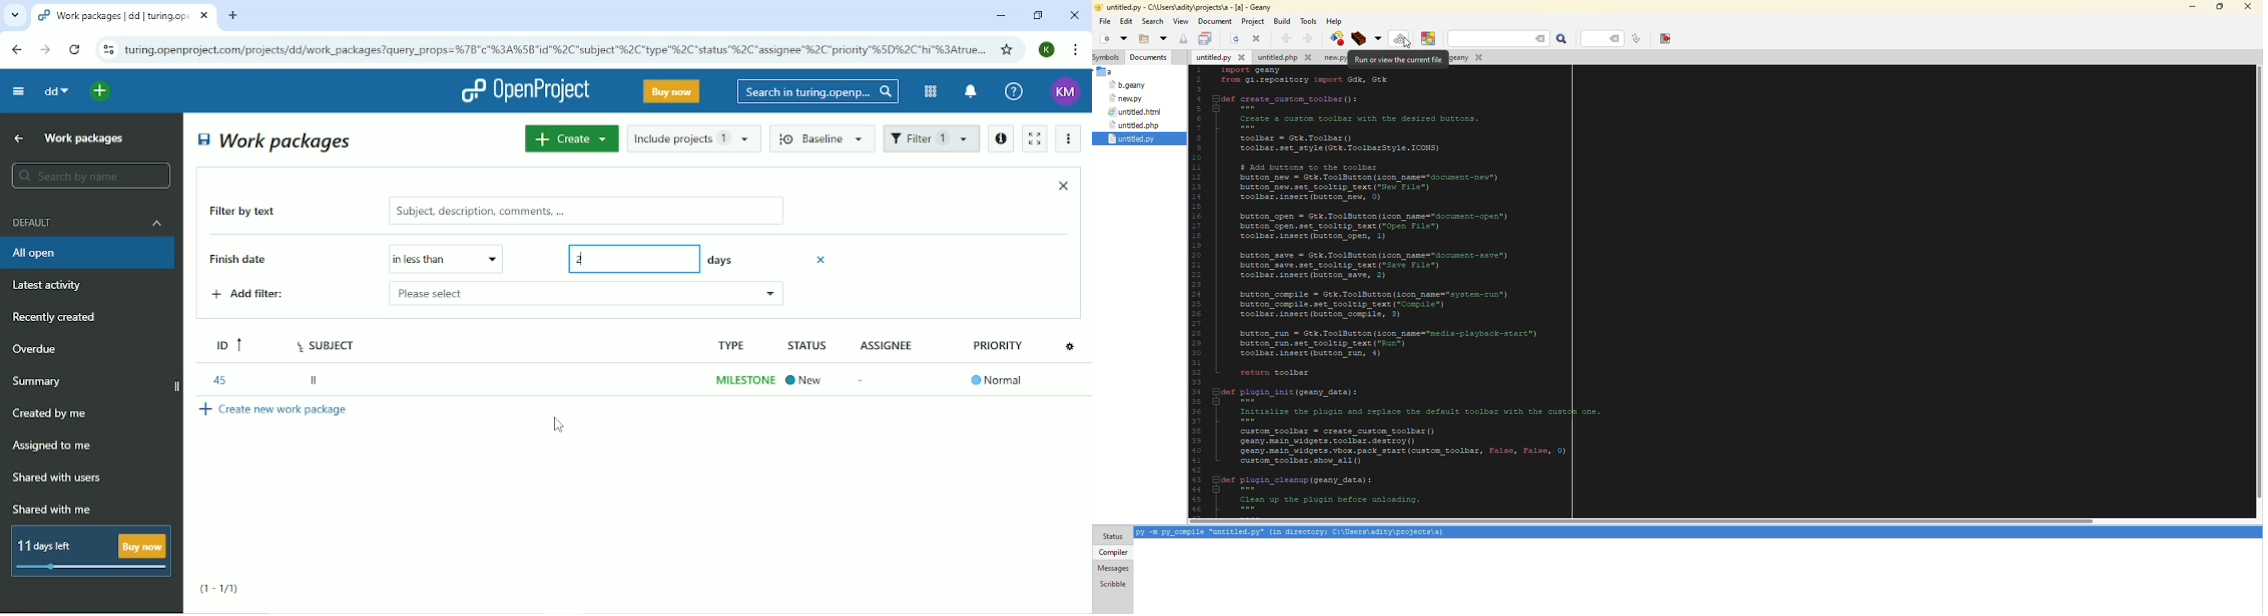  Describe the element at coordinates (1104, 38) in the screenshot. I see `new` at that location.